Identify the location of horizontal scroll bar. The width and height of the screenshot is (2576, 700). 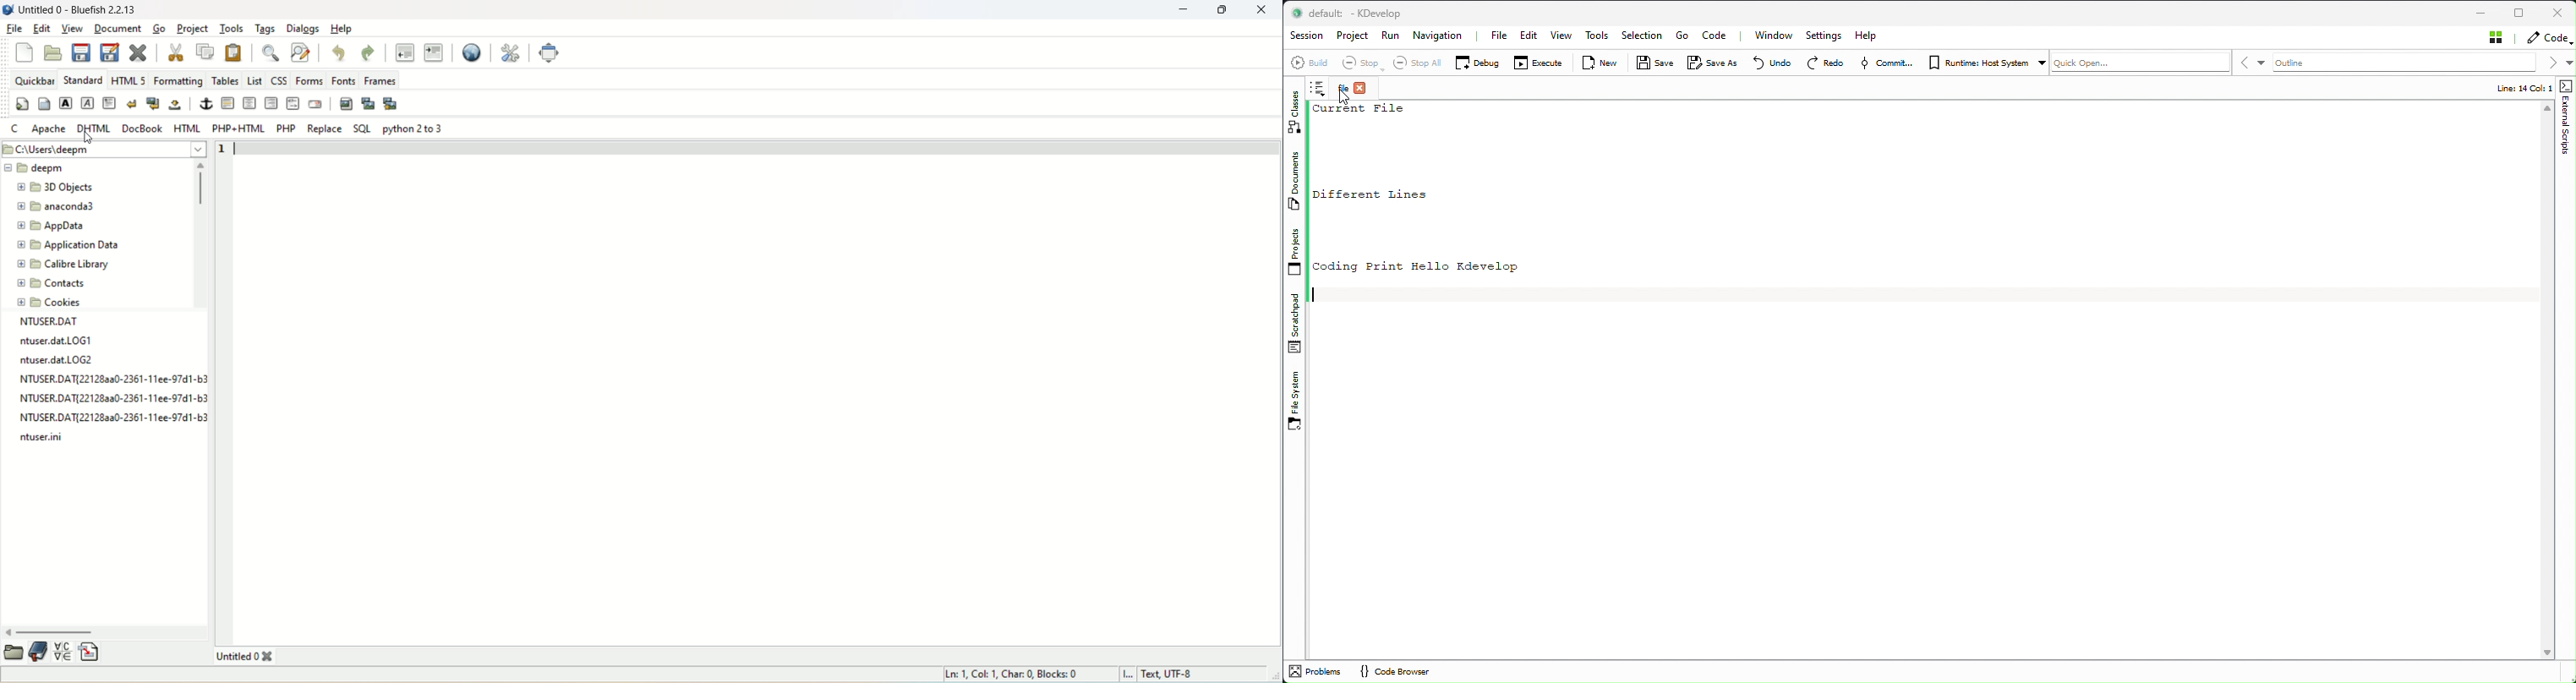
(106, 632).